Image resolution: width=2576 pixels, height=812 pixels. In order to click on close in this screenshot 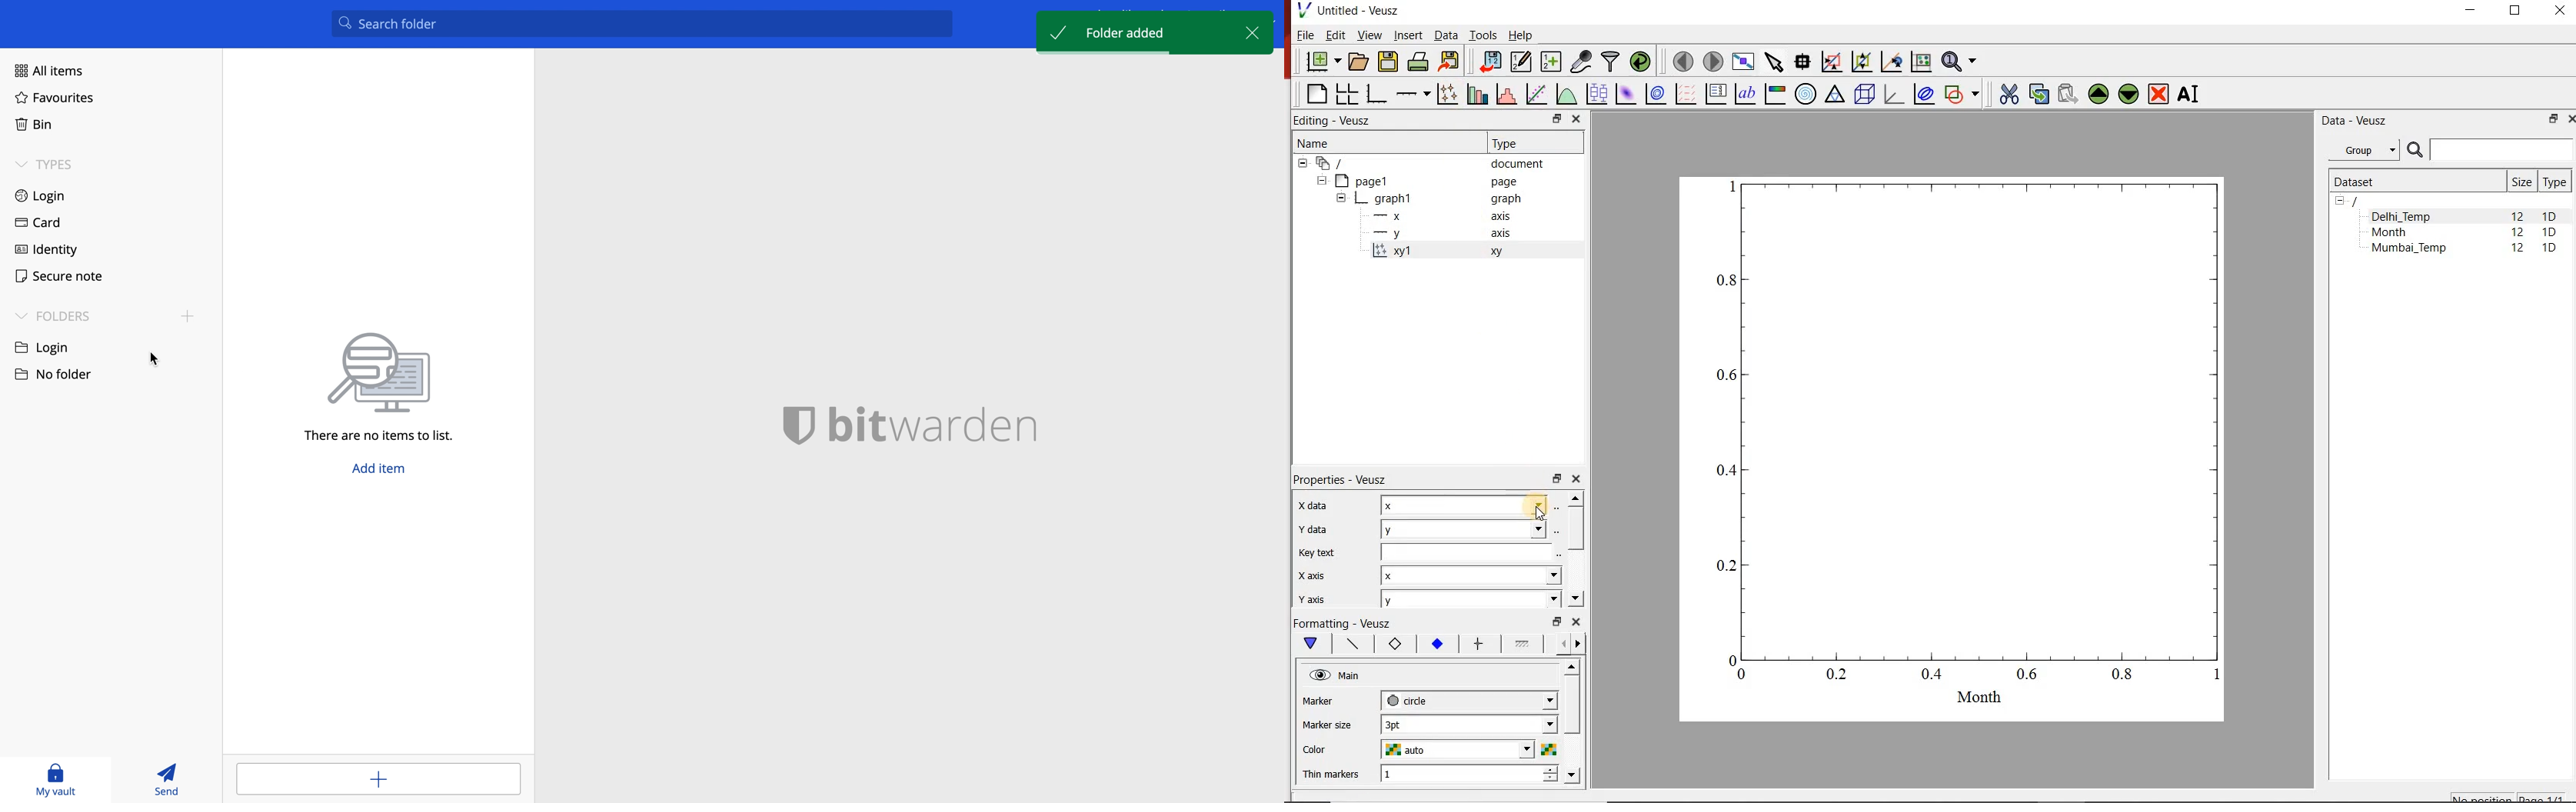, I will do `click(1575, 120)`.